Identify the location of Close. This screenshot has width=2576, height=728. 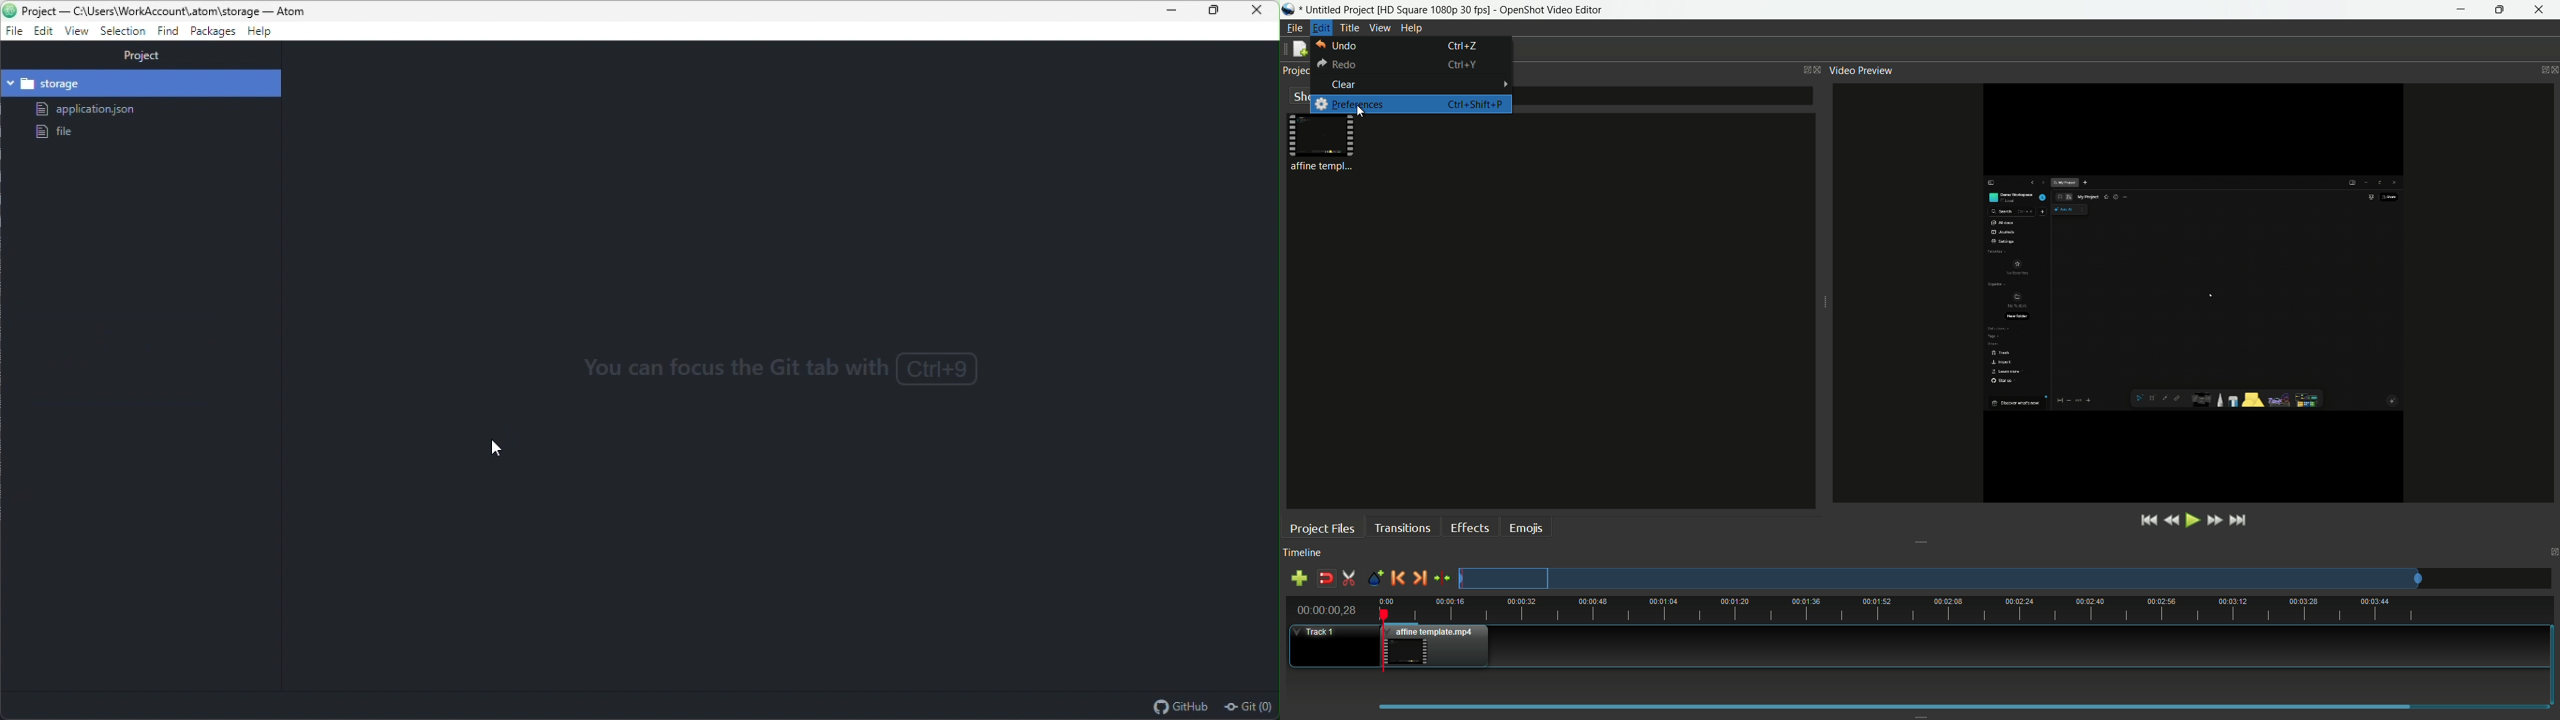
(1259, 9).